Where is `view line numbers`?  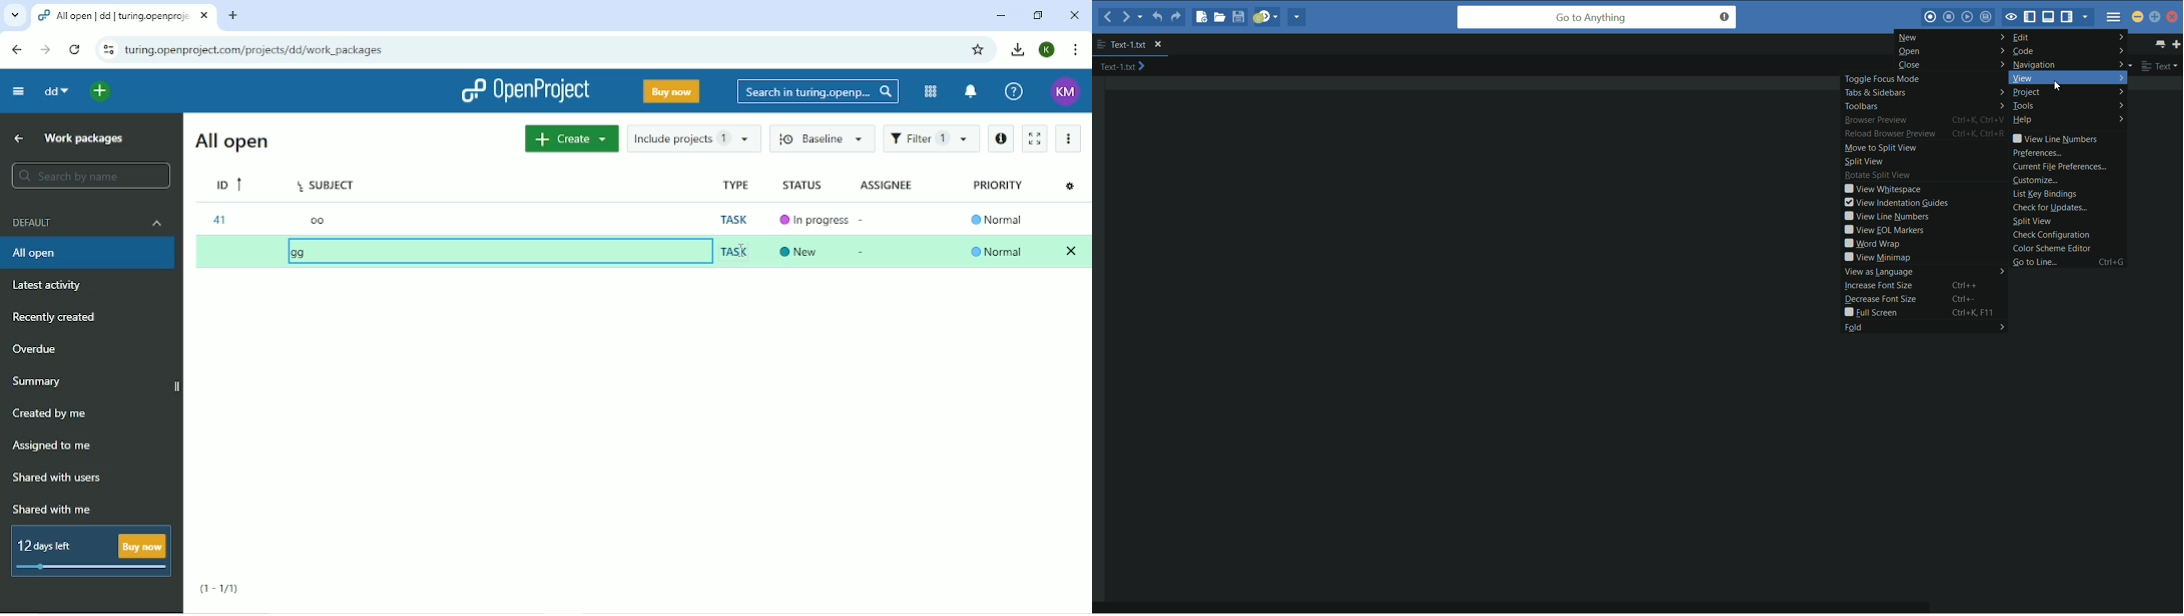
view line numbers is located at coordinates (1885, 216).